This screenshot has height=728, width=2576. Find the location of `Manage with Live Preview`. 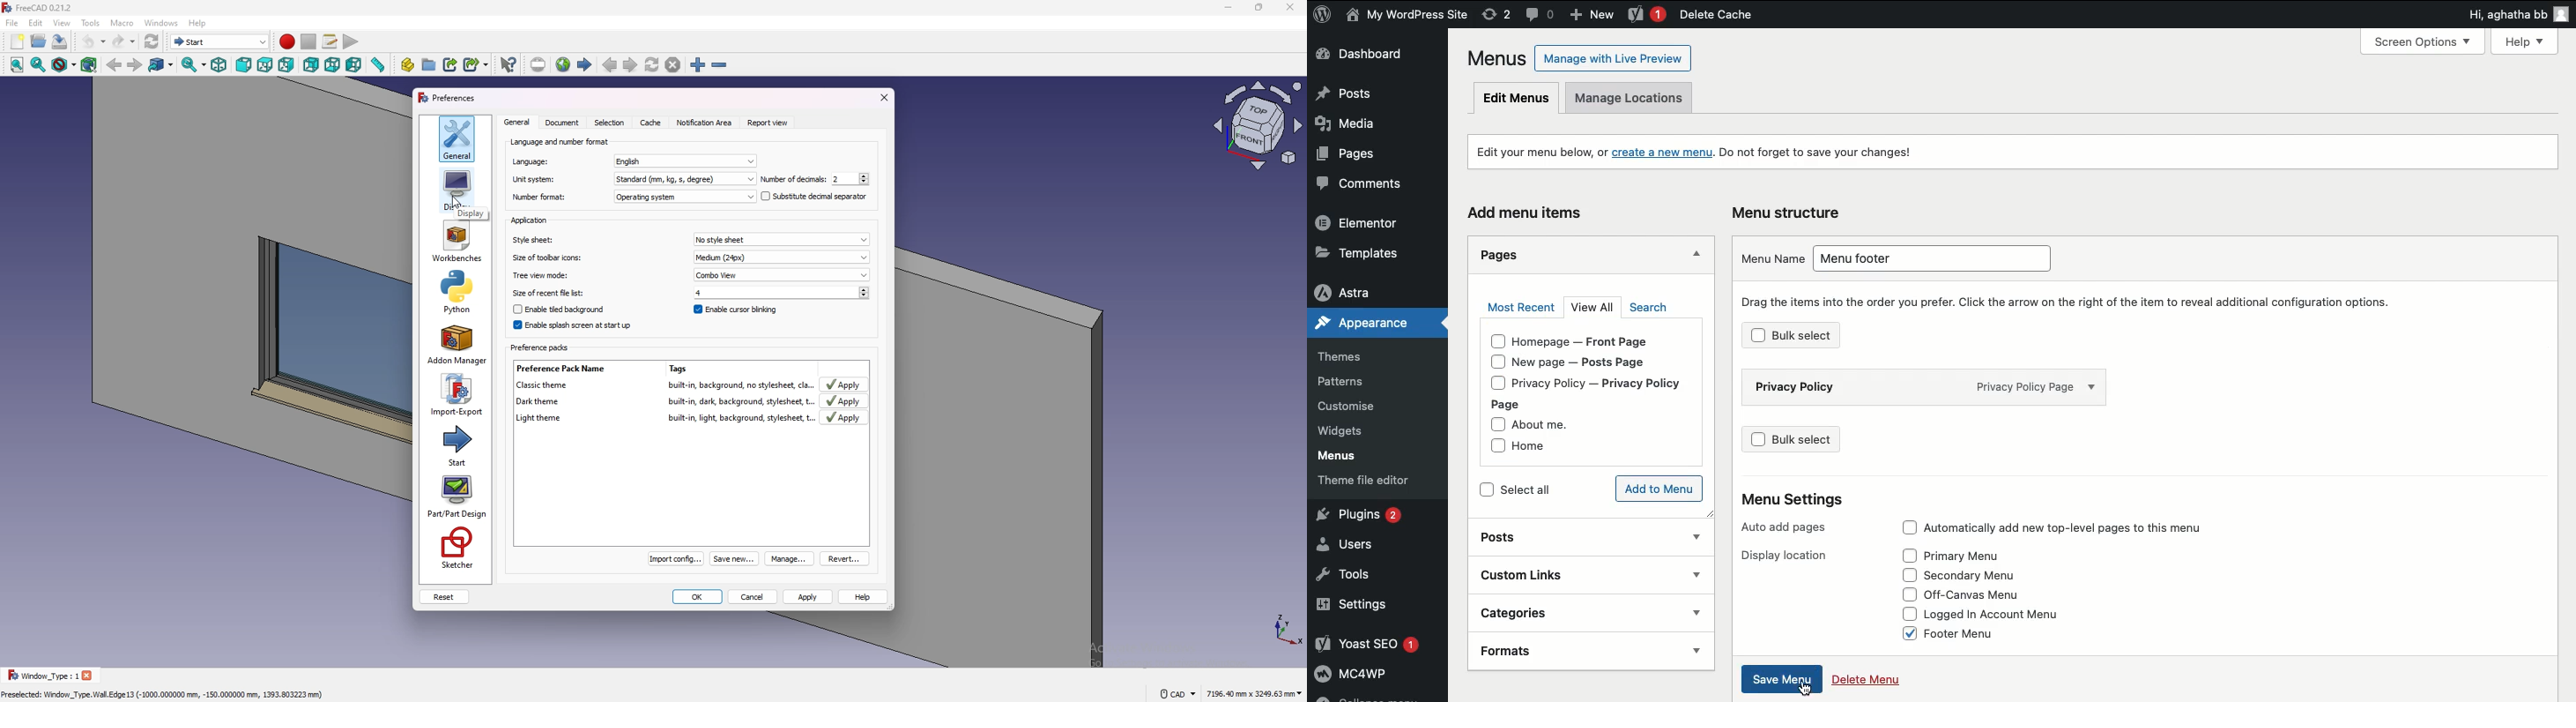

Manage with Live Preview is located at coordinates (1613, 57).